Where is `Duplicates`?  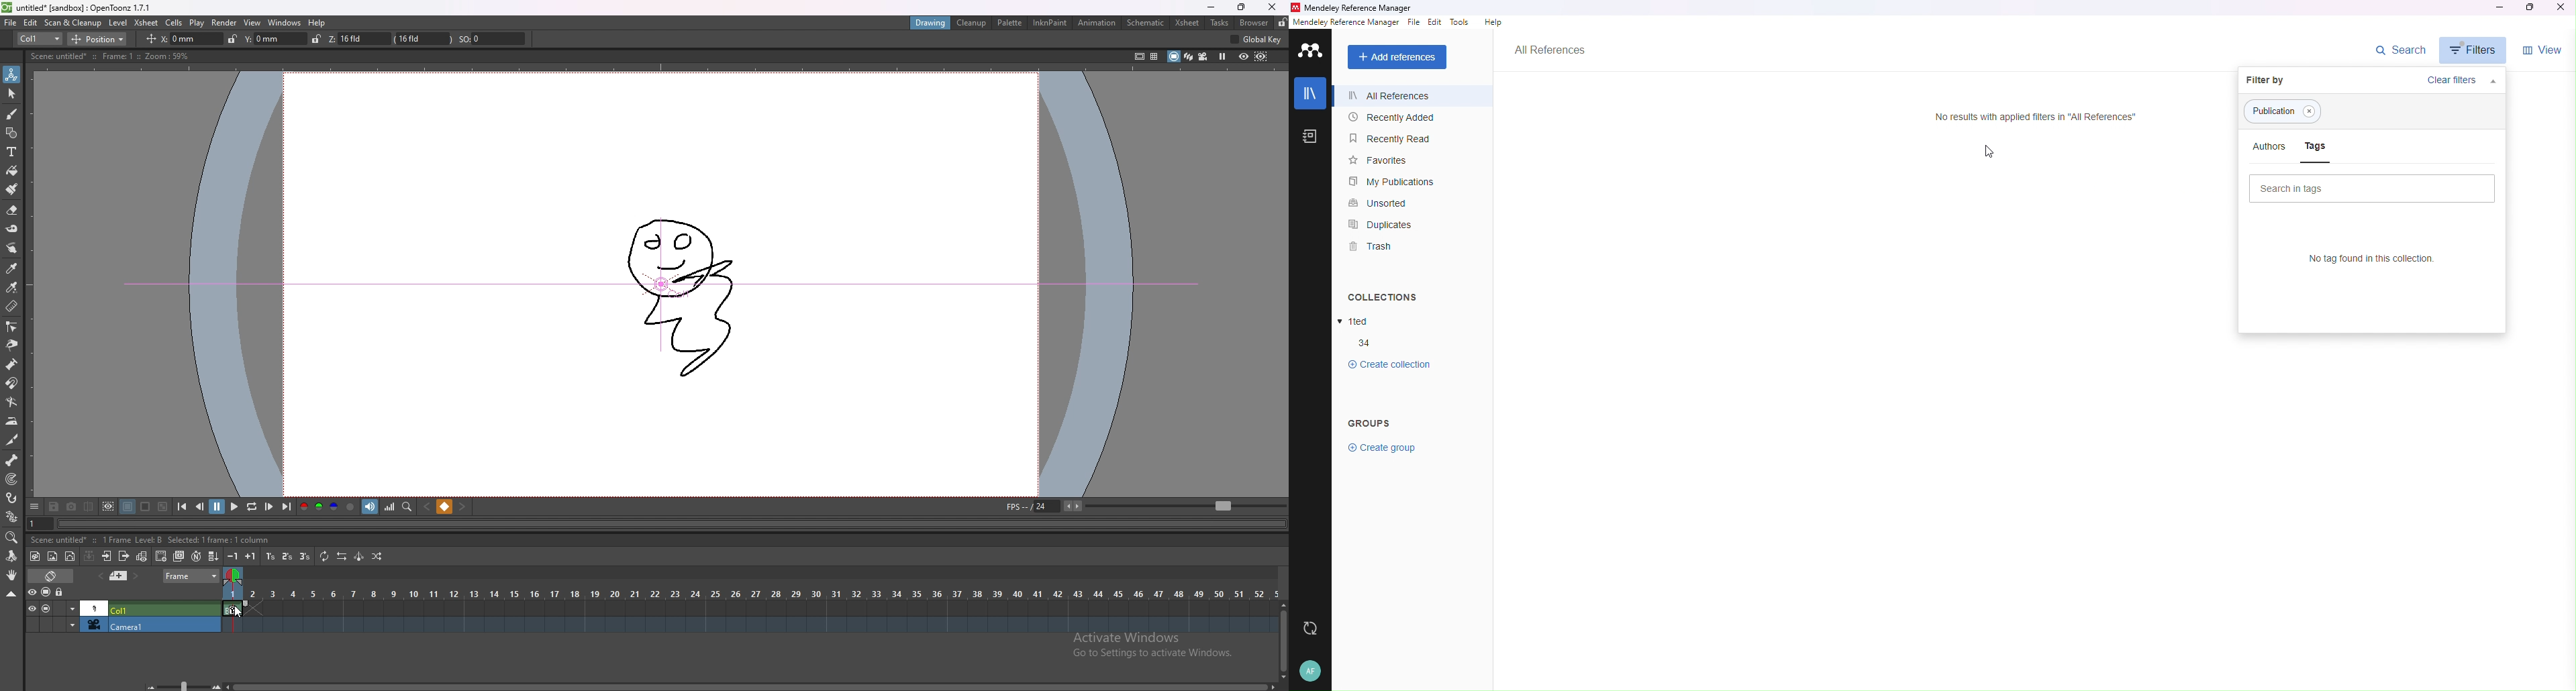
Duplicates is located at coordinates (1397, 225).